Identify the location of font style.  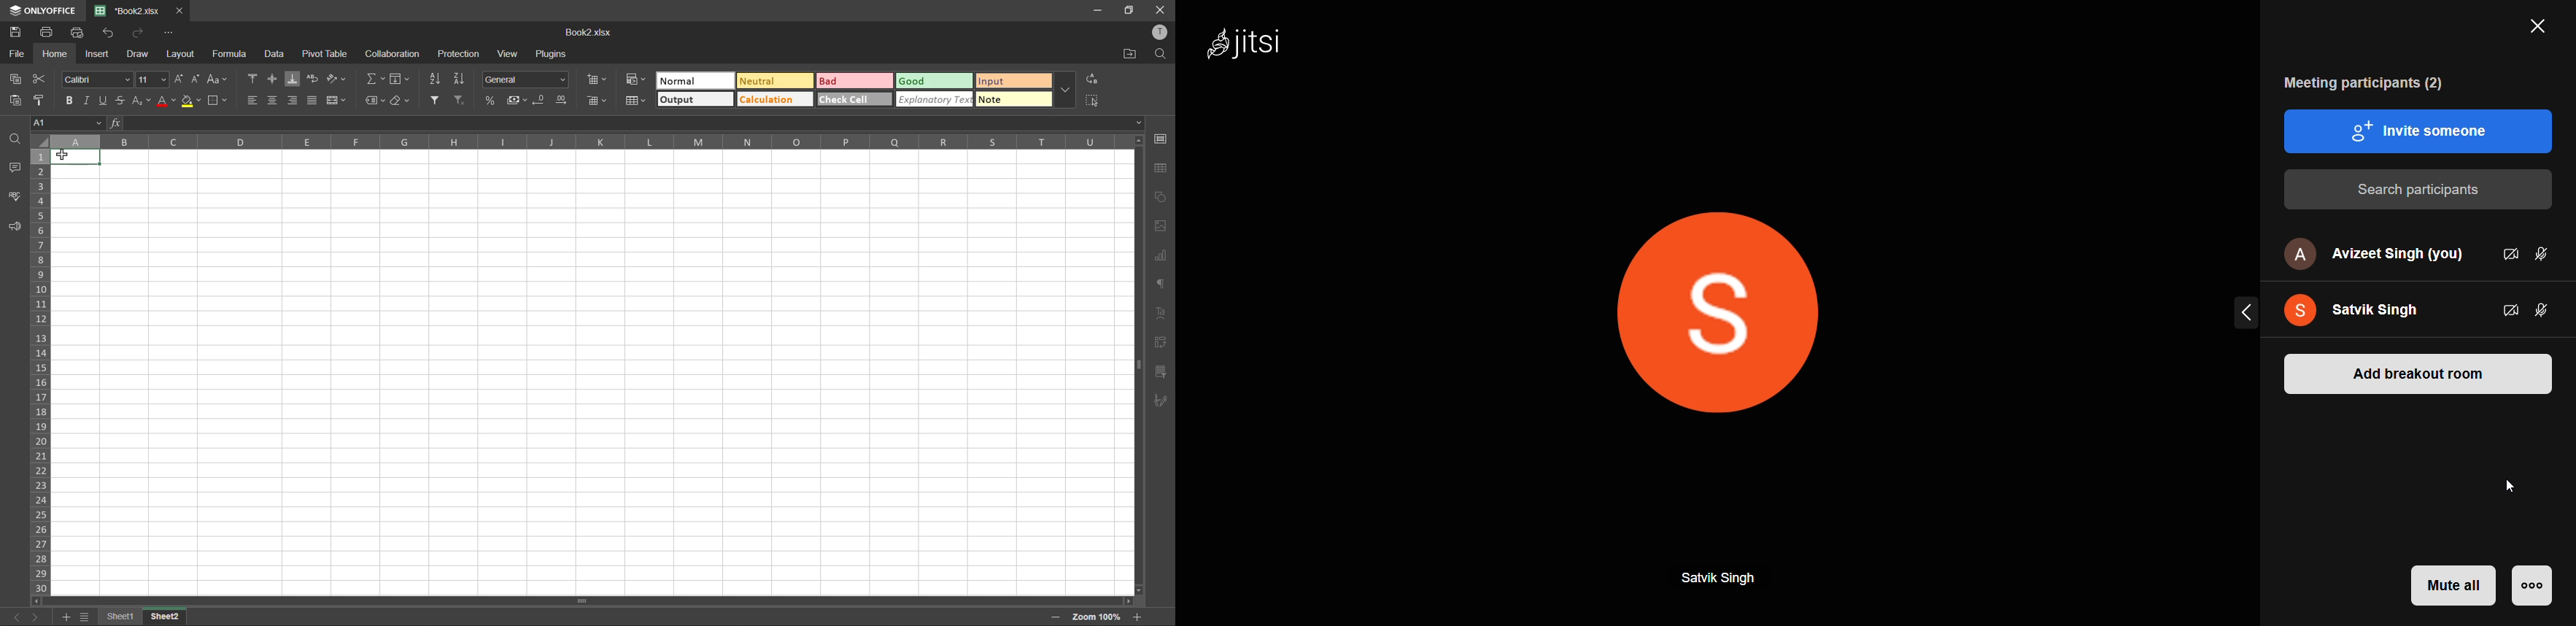
(99, 78).